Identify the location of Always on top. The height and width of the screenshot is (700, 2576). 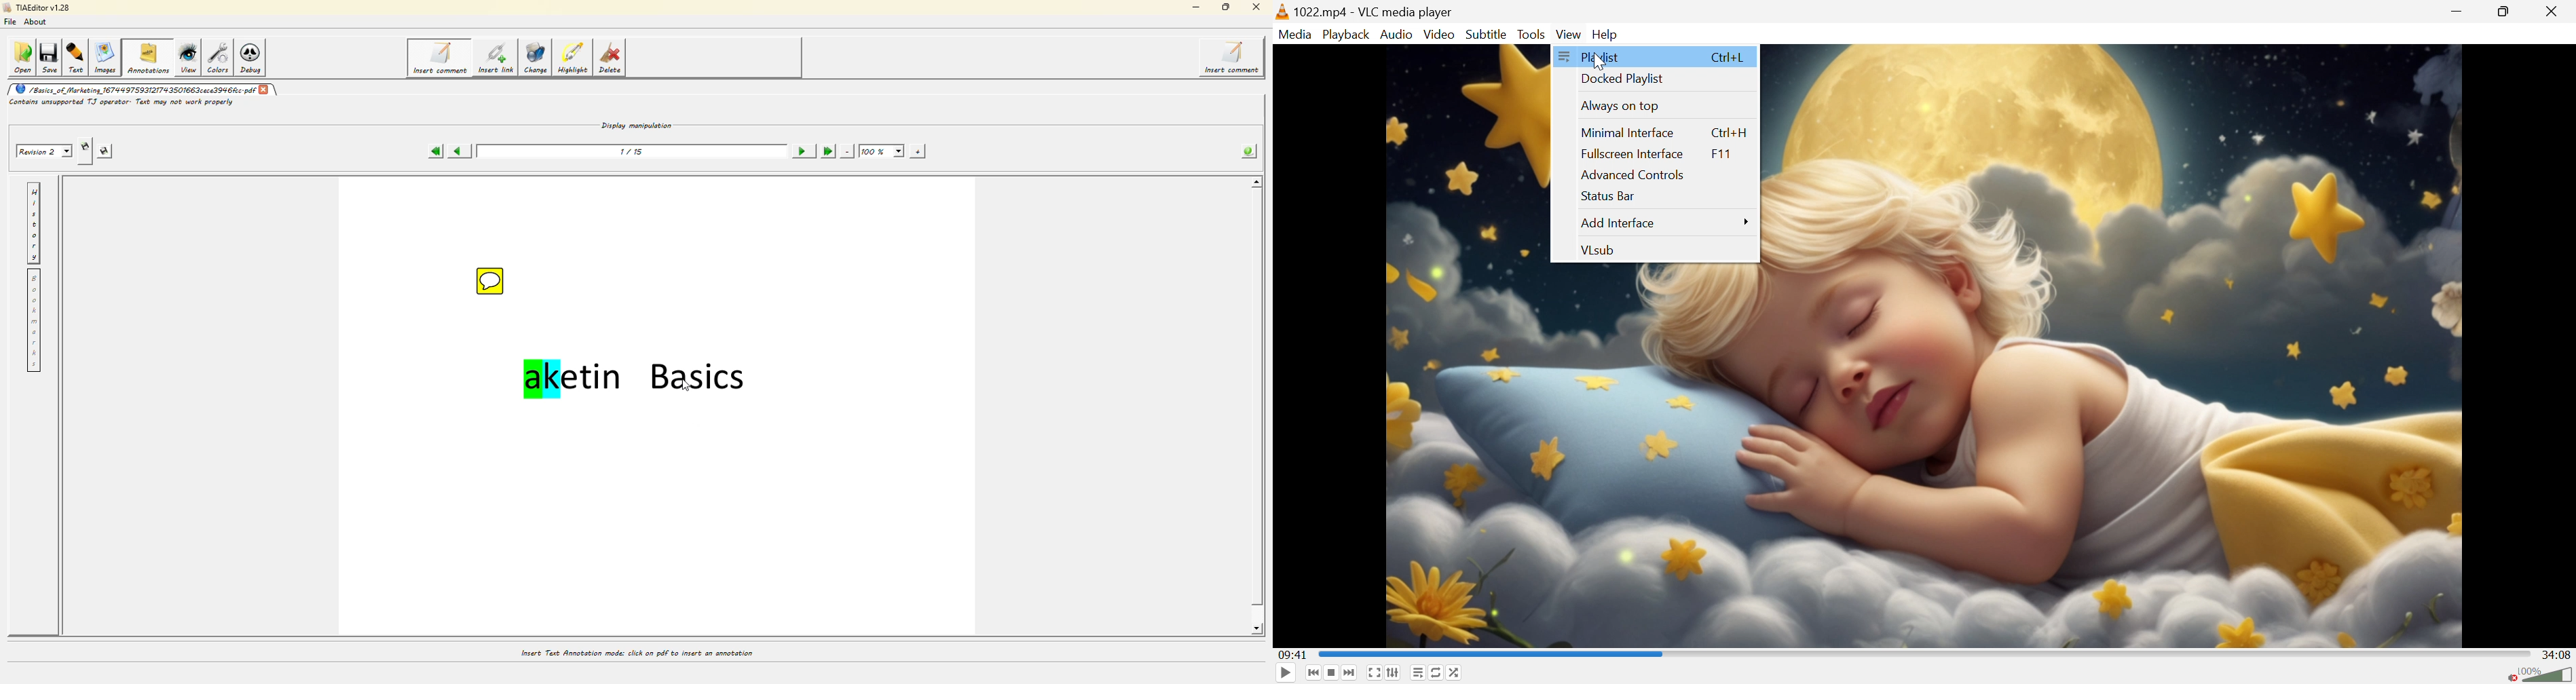
(1621, 107).